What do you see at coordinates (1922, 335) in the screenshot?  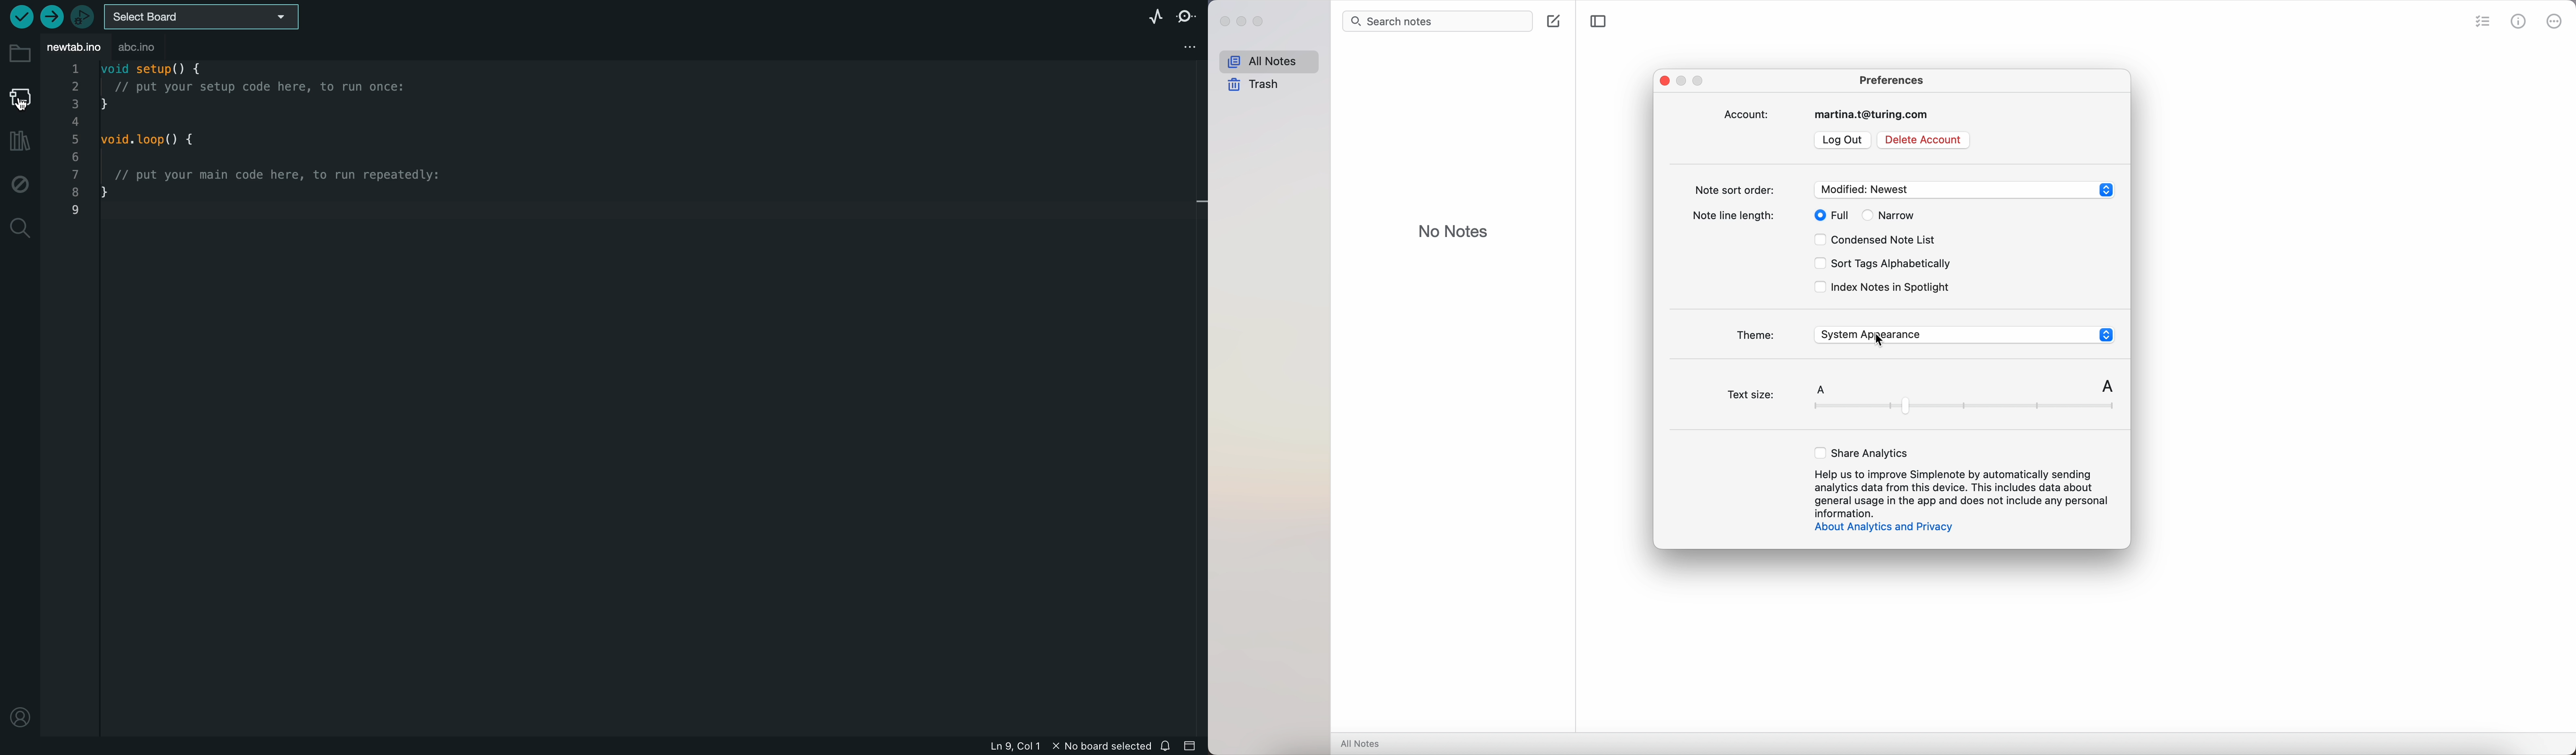 I see `theme` at bounding box center [1922, 335].